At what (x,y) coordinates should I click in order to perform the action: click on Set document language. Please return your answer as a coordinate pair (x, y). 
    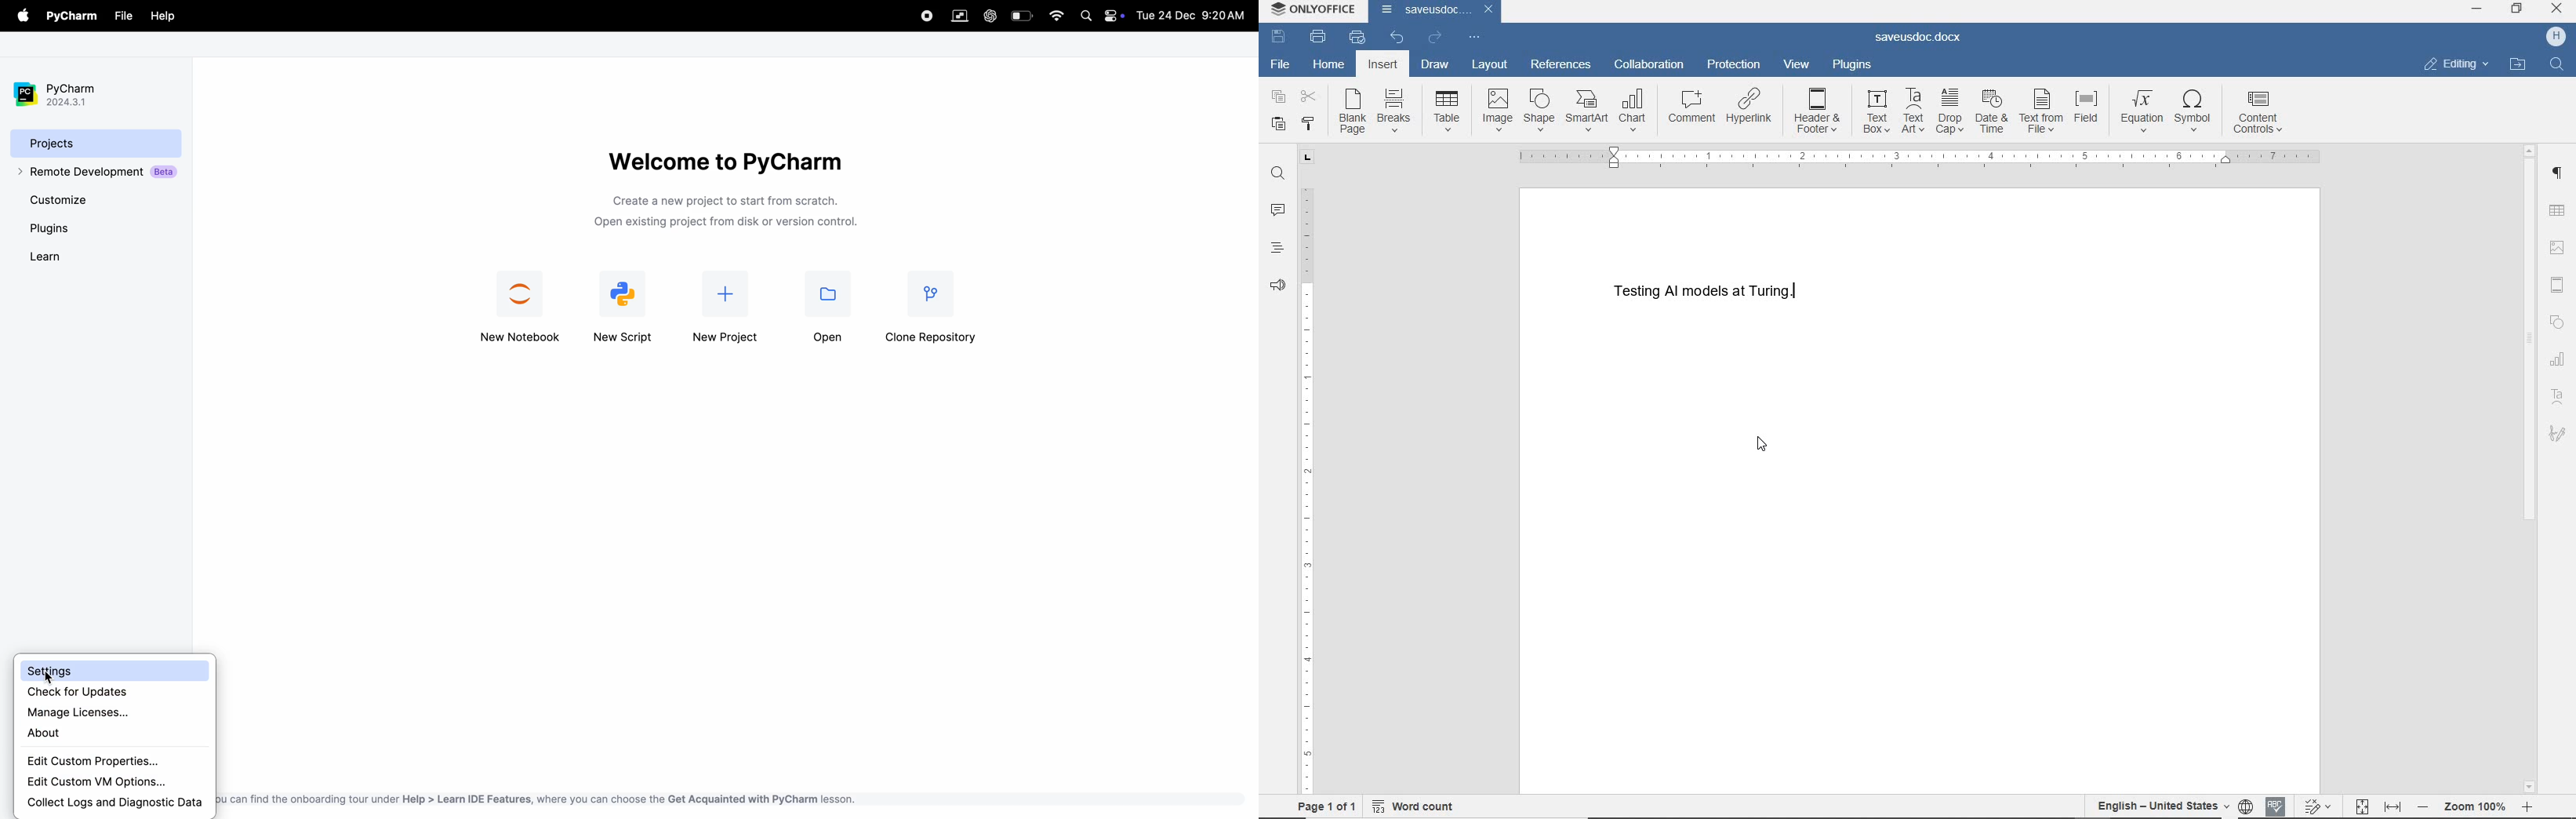
    Looking at the image, I should click on (2245, 806).